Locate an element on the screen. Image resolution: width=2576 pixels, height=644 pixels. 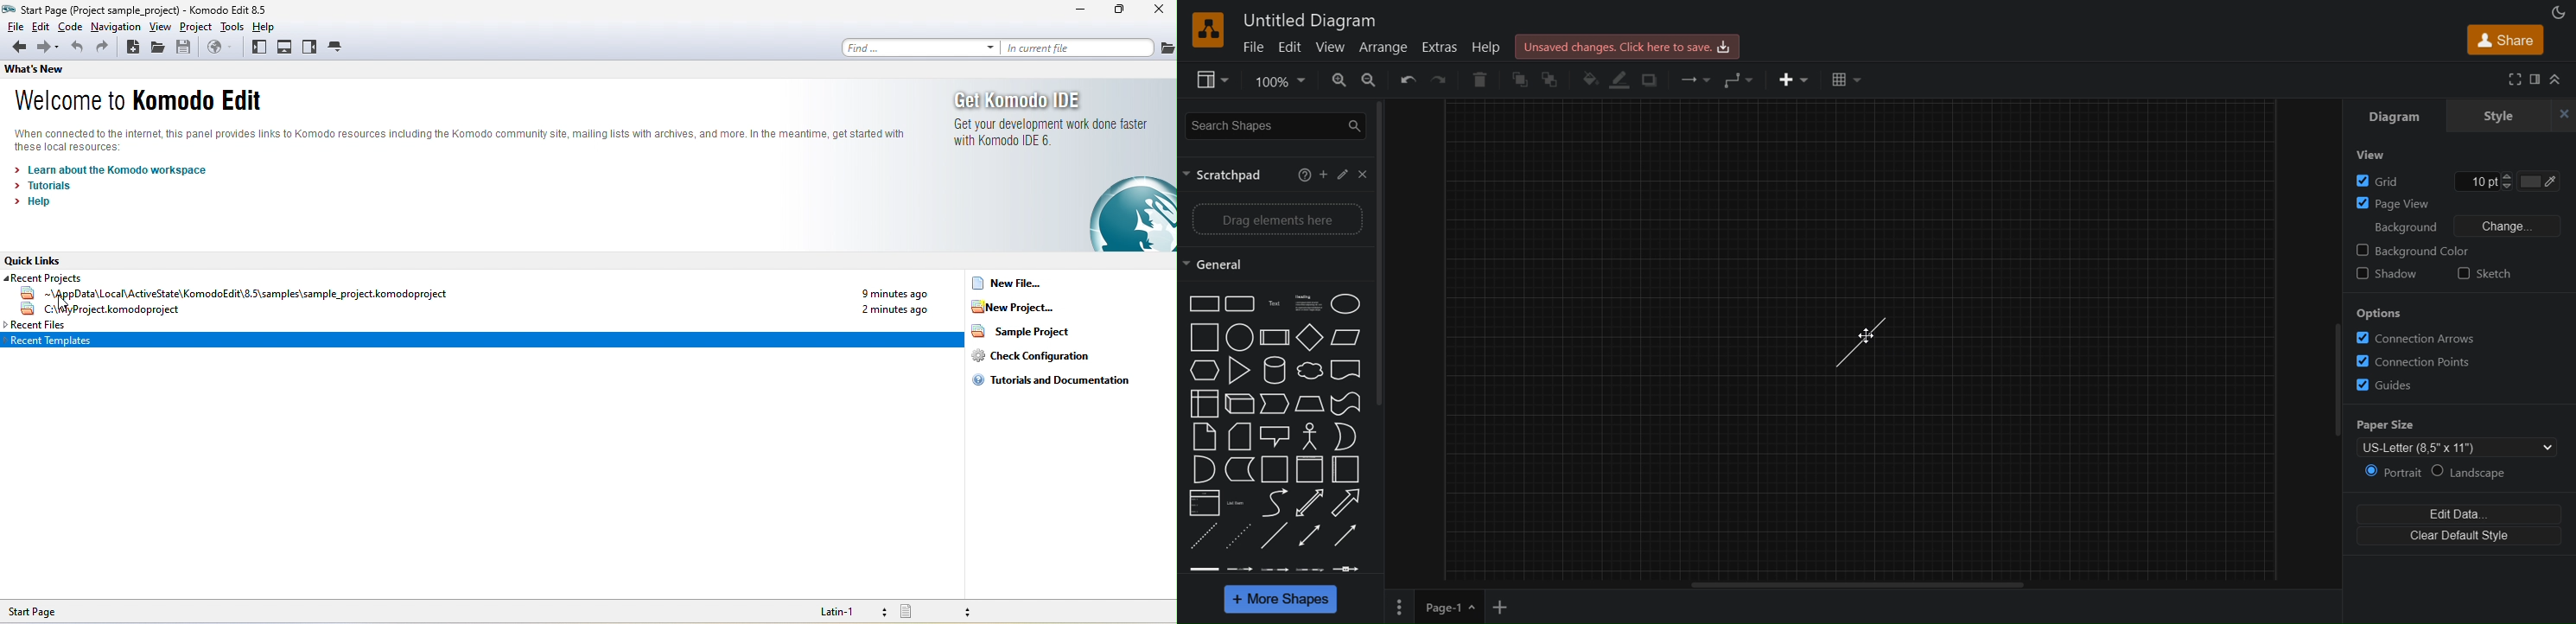
edit is located at coordinates (1341, 174).